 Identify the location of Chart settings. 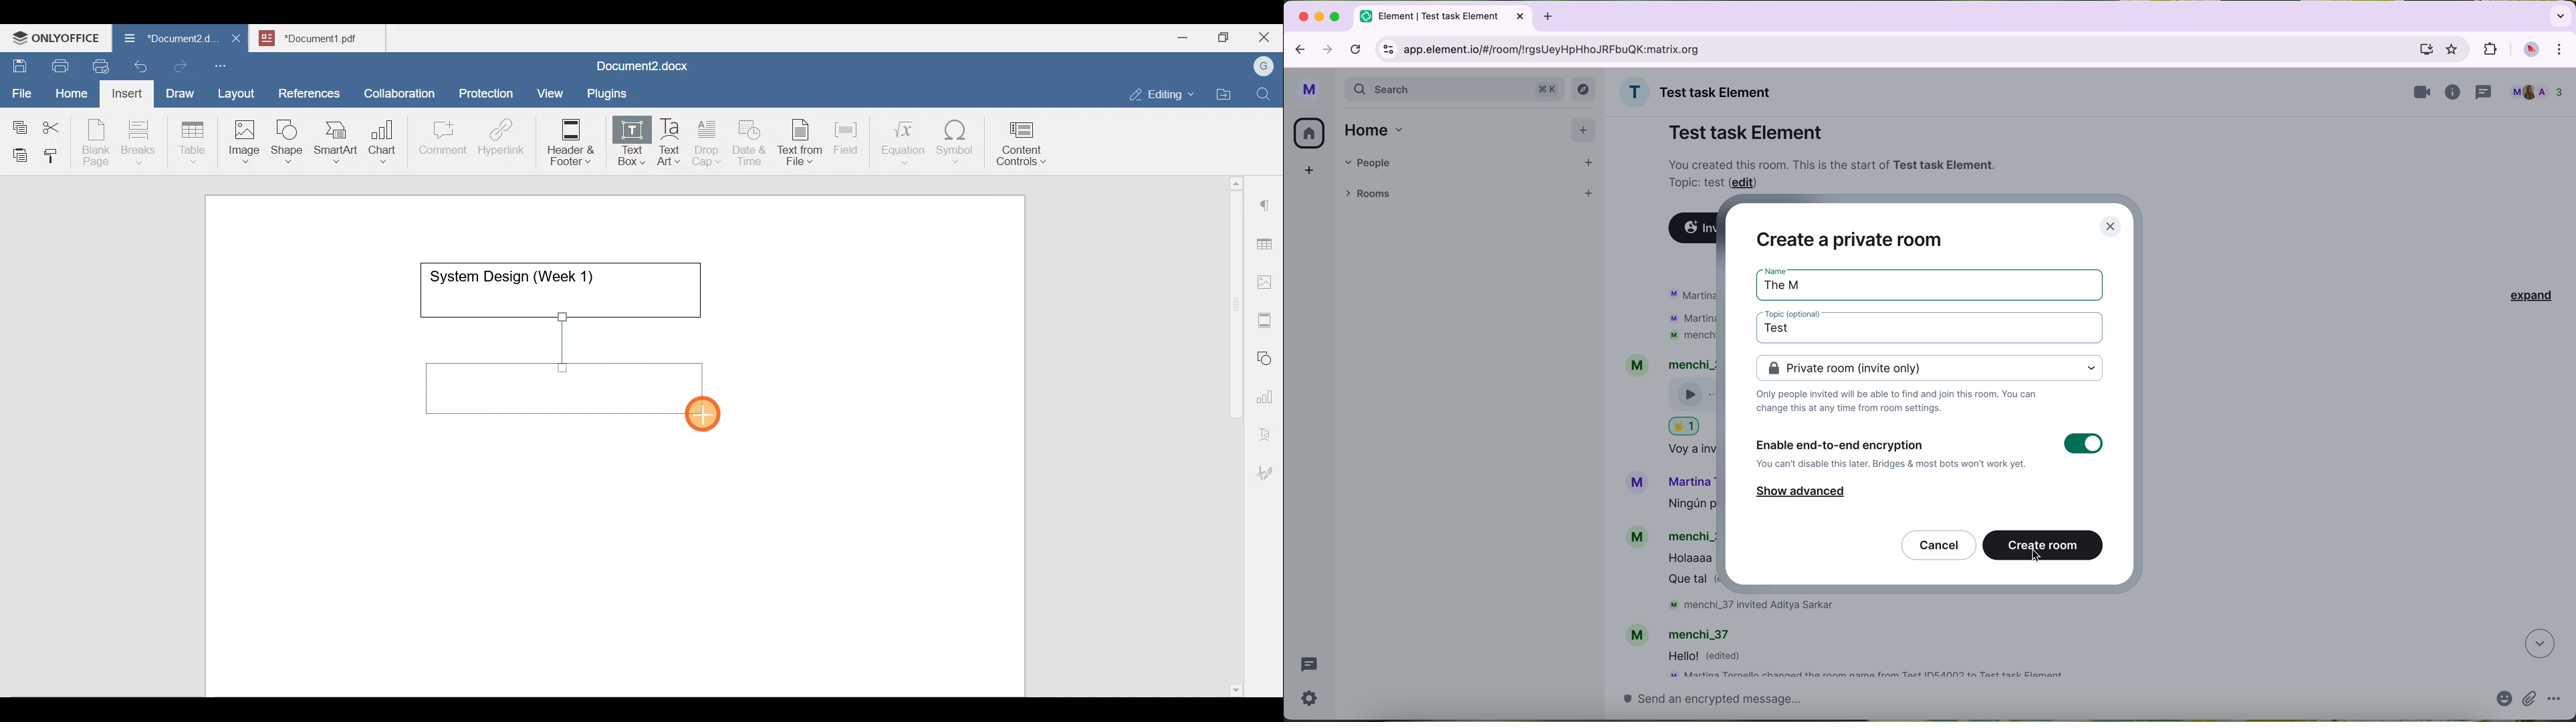
(1268, 391).